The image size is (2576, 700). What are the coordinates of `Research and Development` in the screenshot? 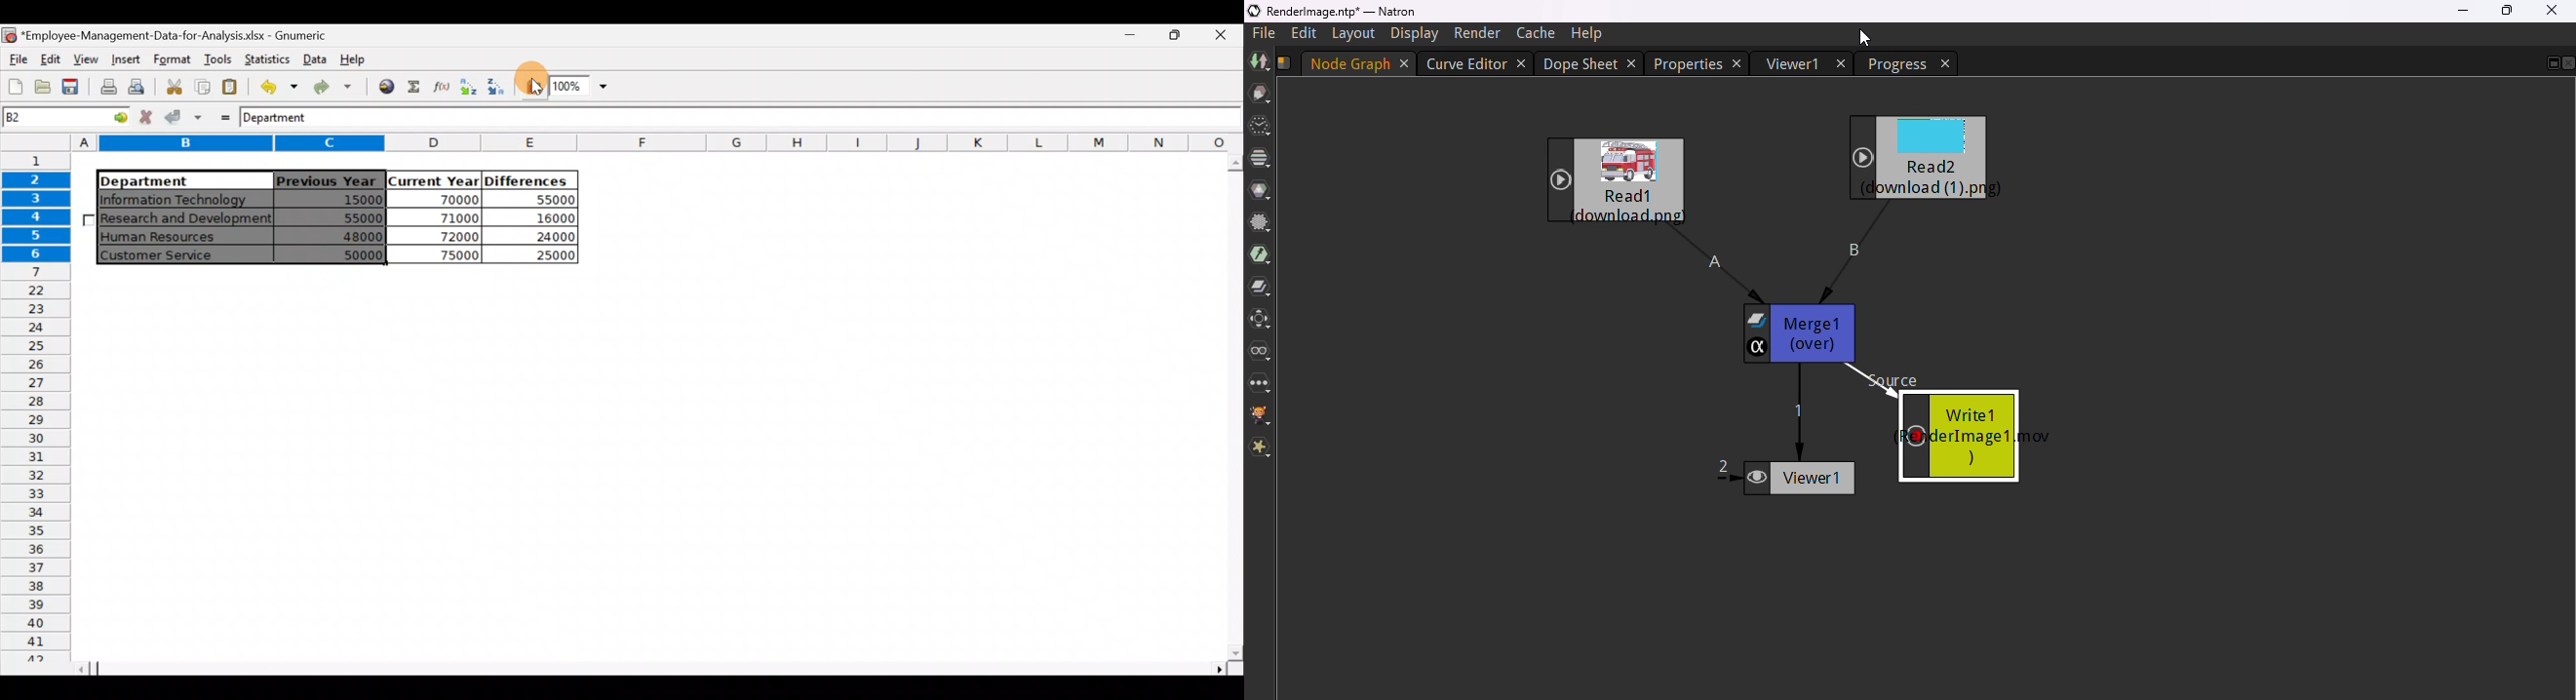 It's located at (187, 220).